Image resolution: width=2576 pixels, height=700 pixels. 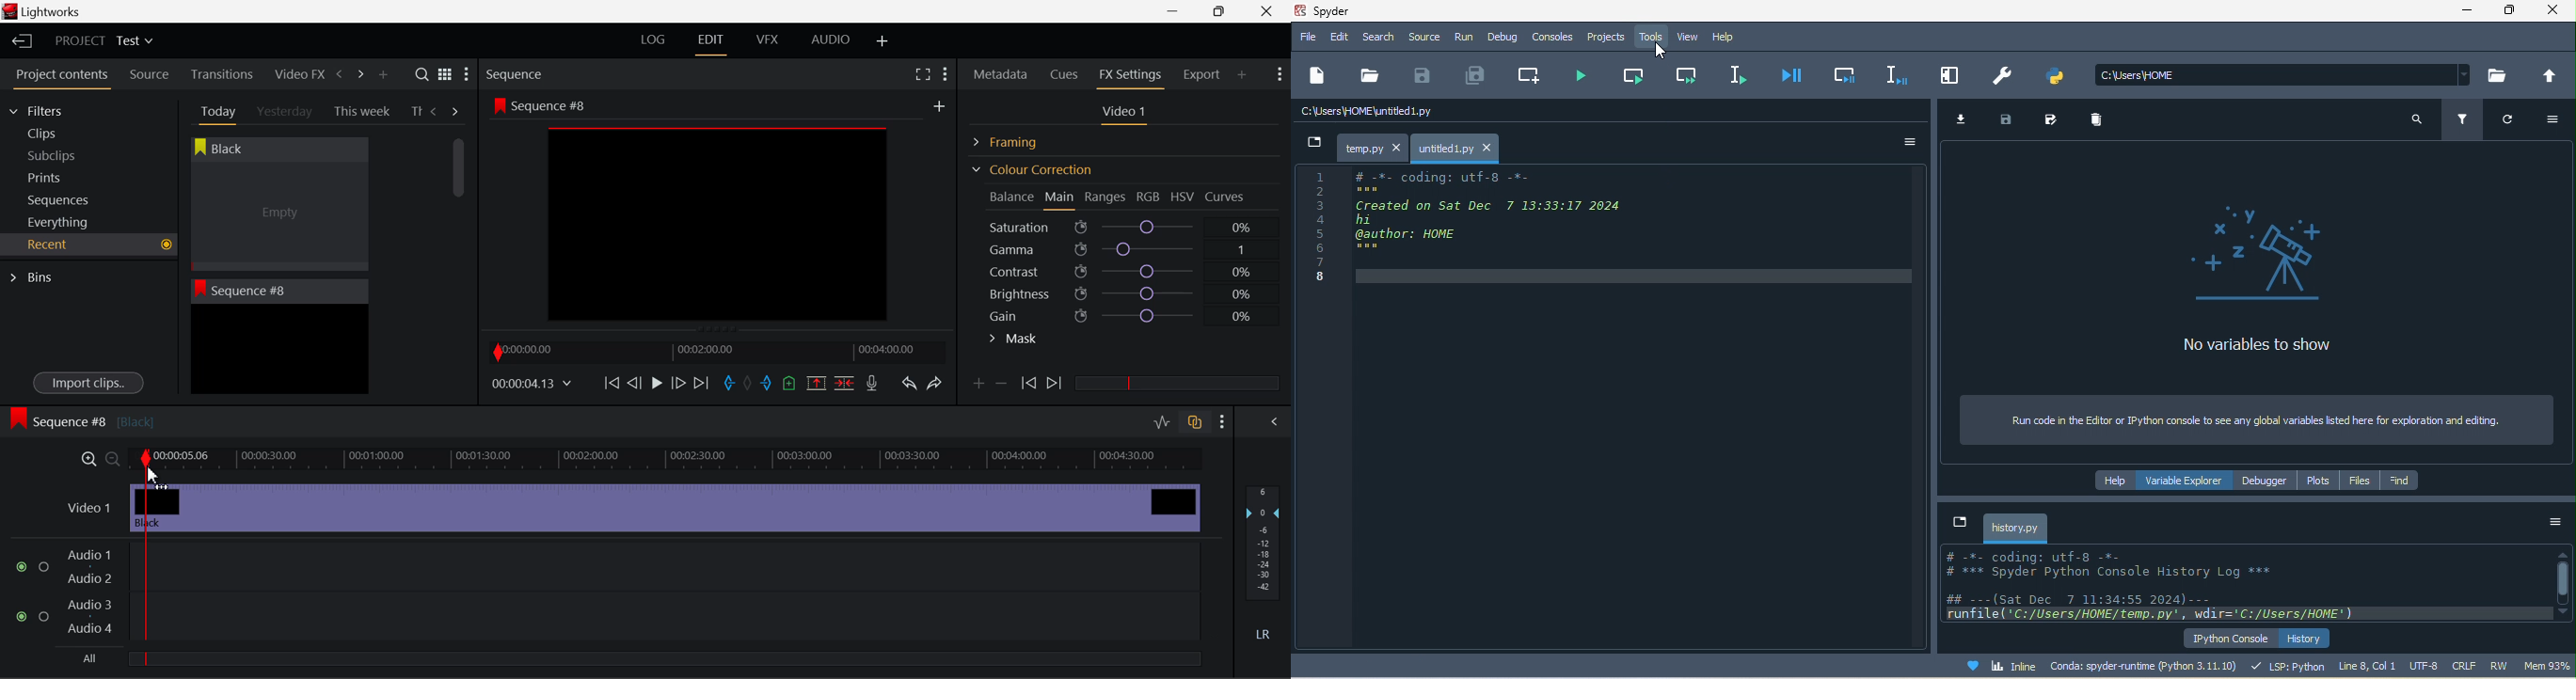 I want to click on Gamma, so click(x=1127, y=249).